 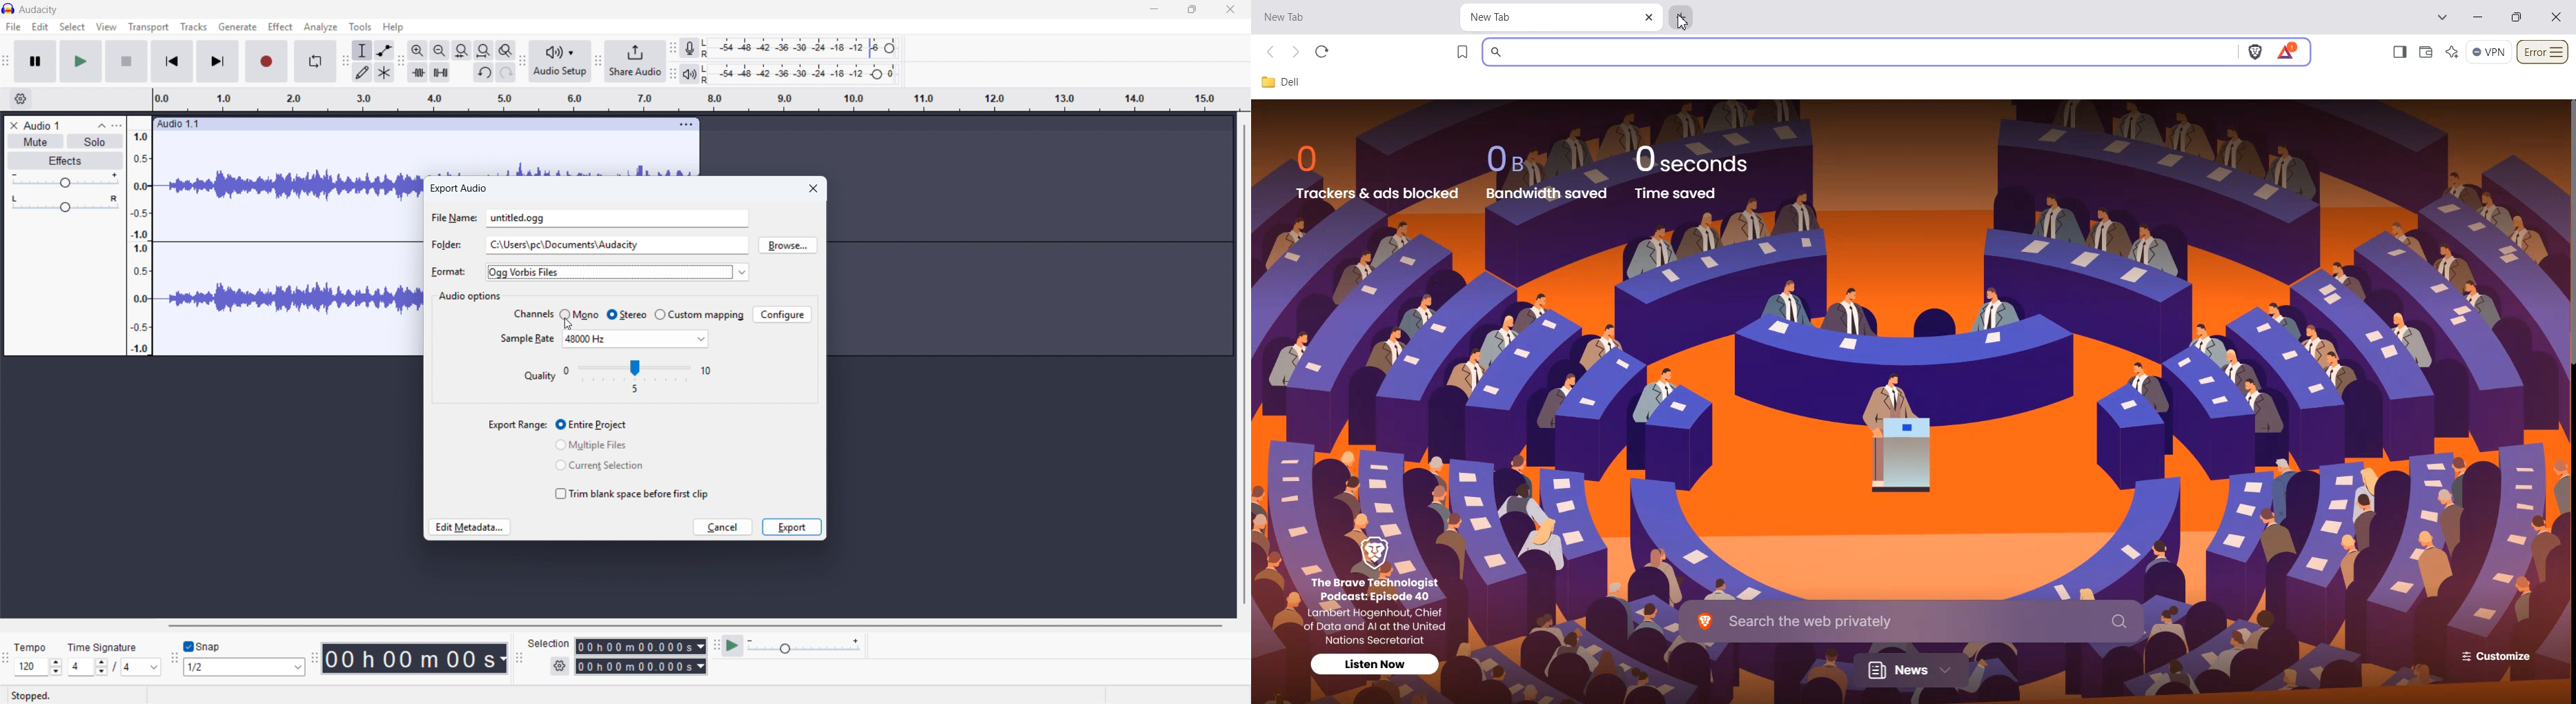 What do you see at coordinates (316, 61) in the screenshot?
I see `Enable loop ` at bounding box center [316, 61].